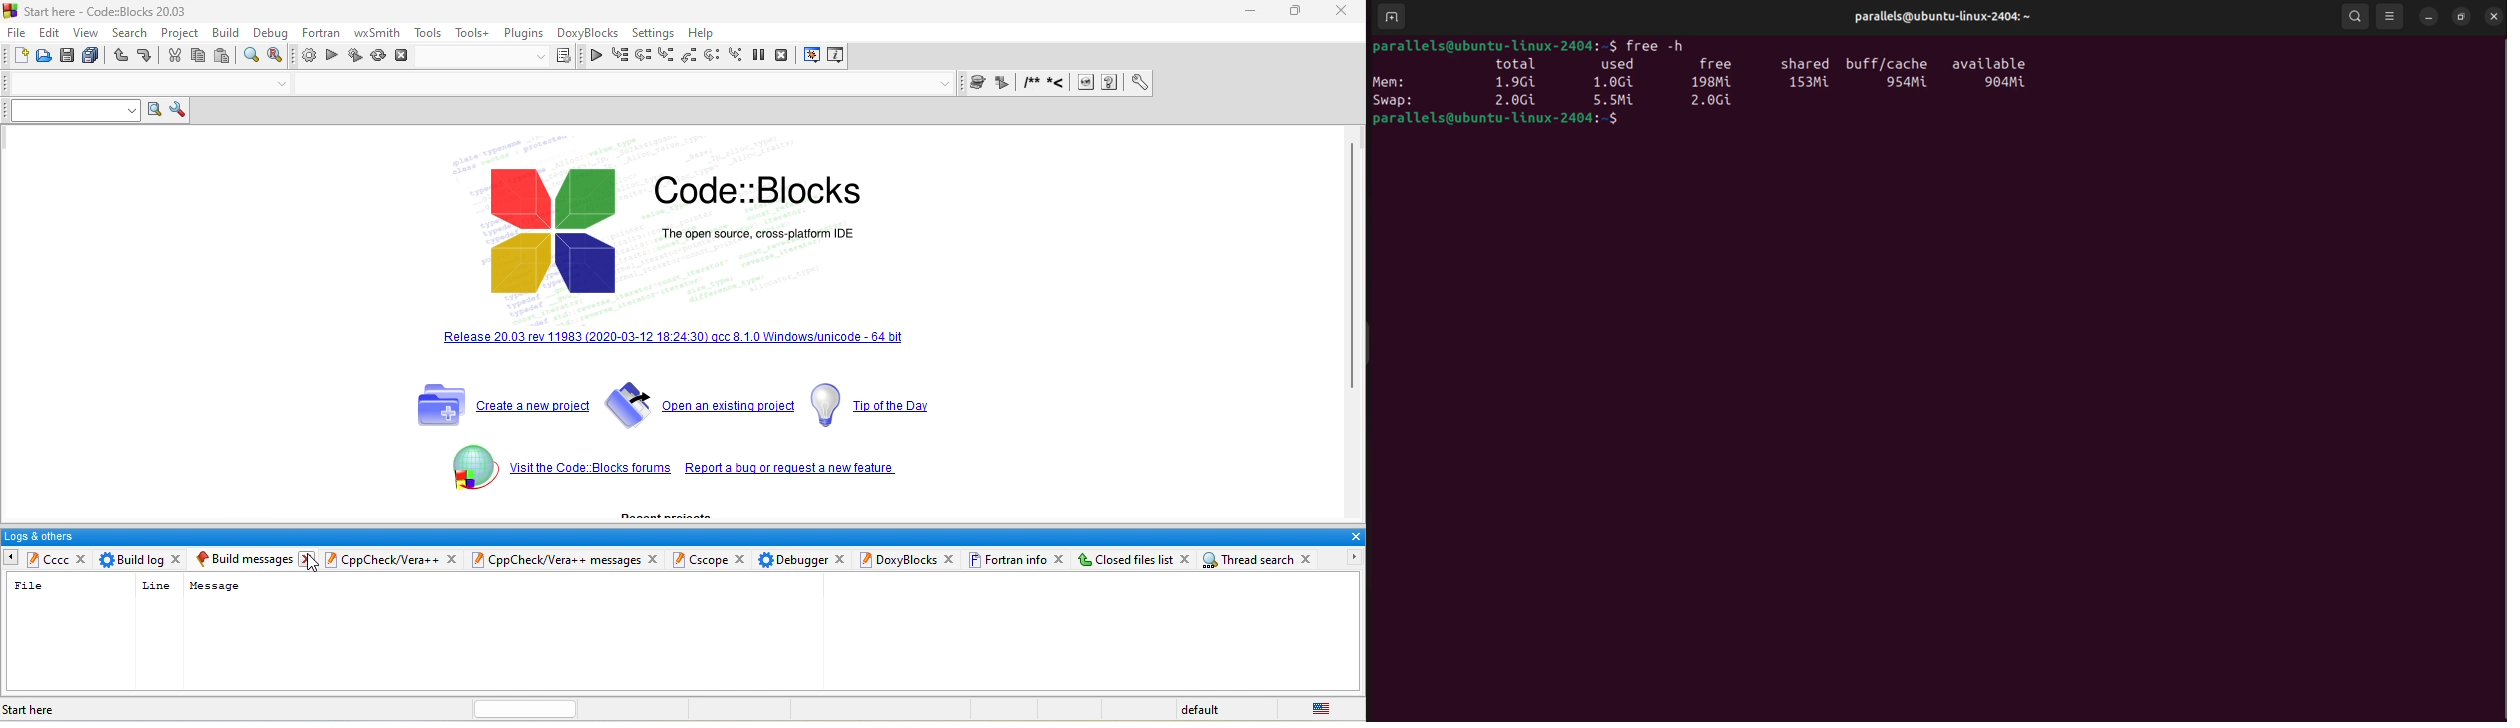  What do you see at coordinates (198, 57) in the screenshot?
I see `copy` at bounding box center [198, 57].